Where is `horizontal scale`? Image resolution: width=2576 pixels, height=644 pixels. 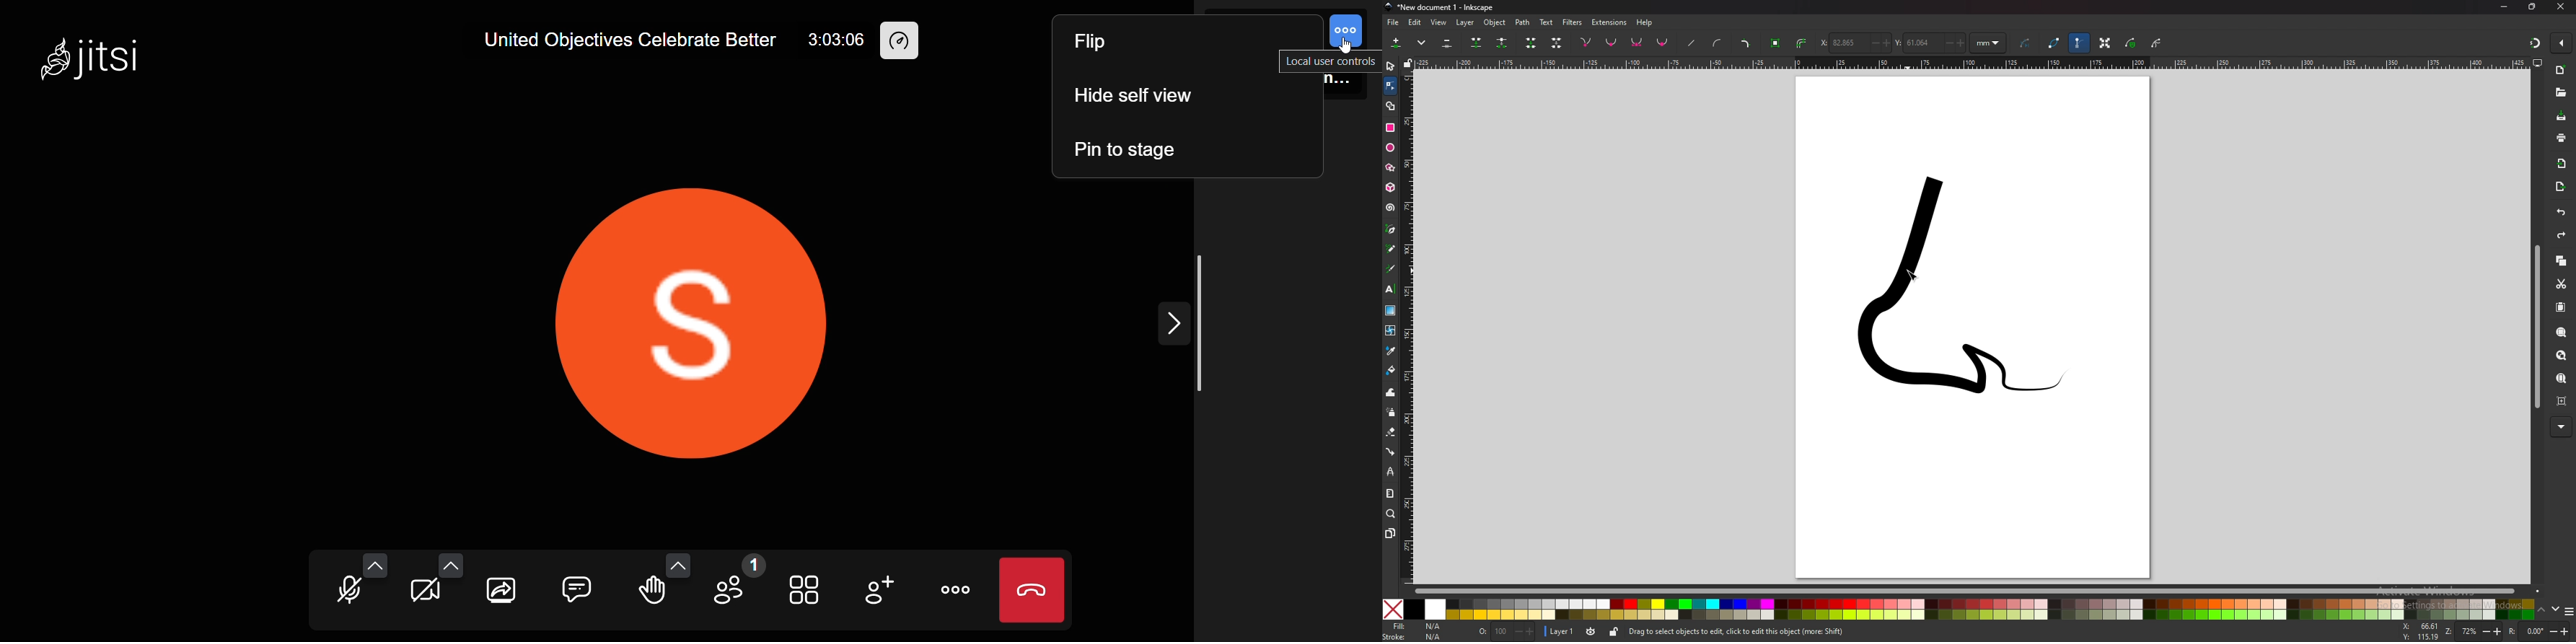 horizontal scale is located at coordinates (1971, 64).